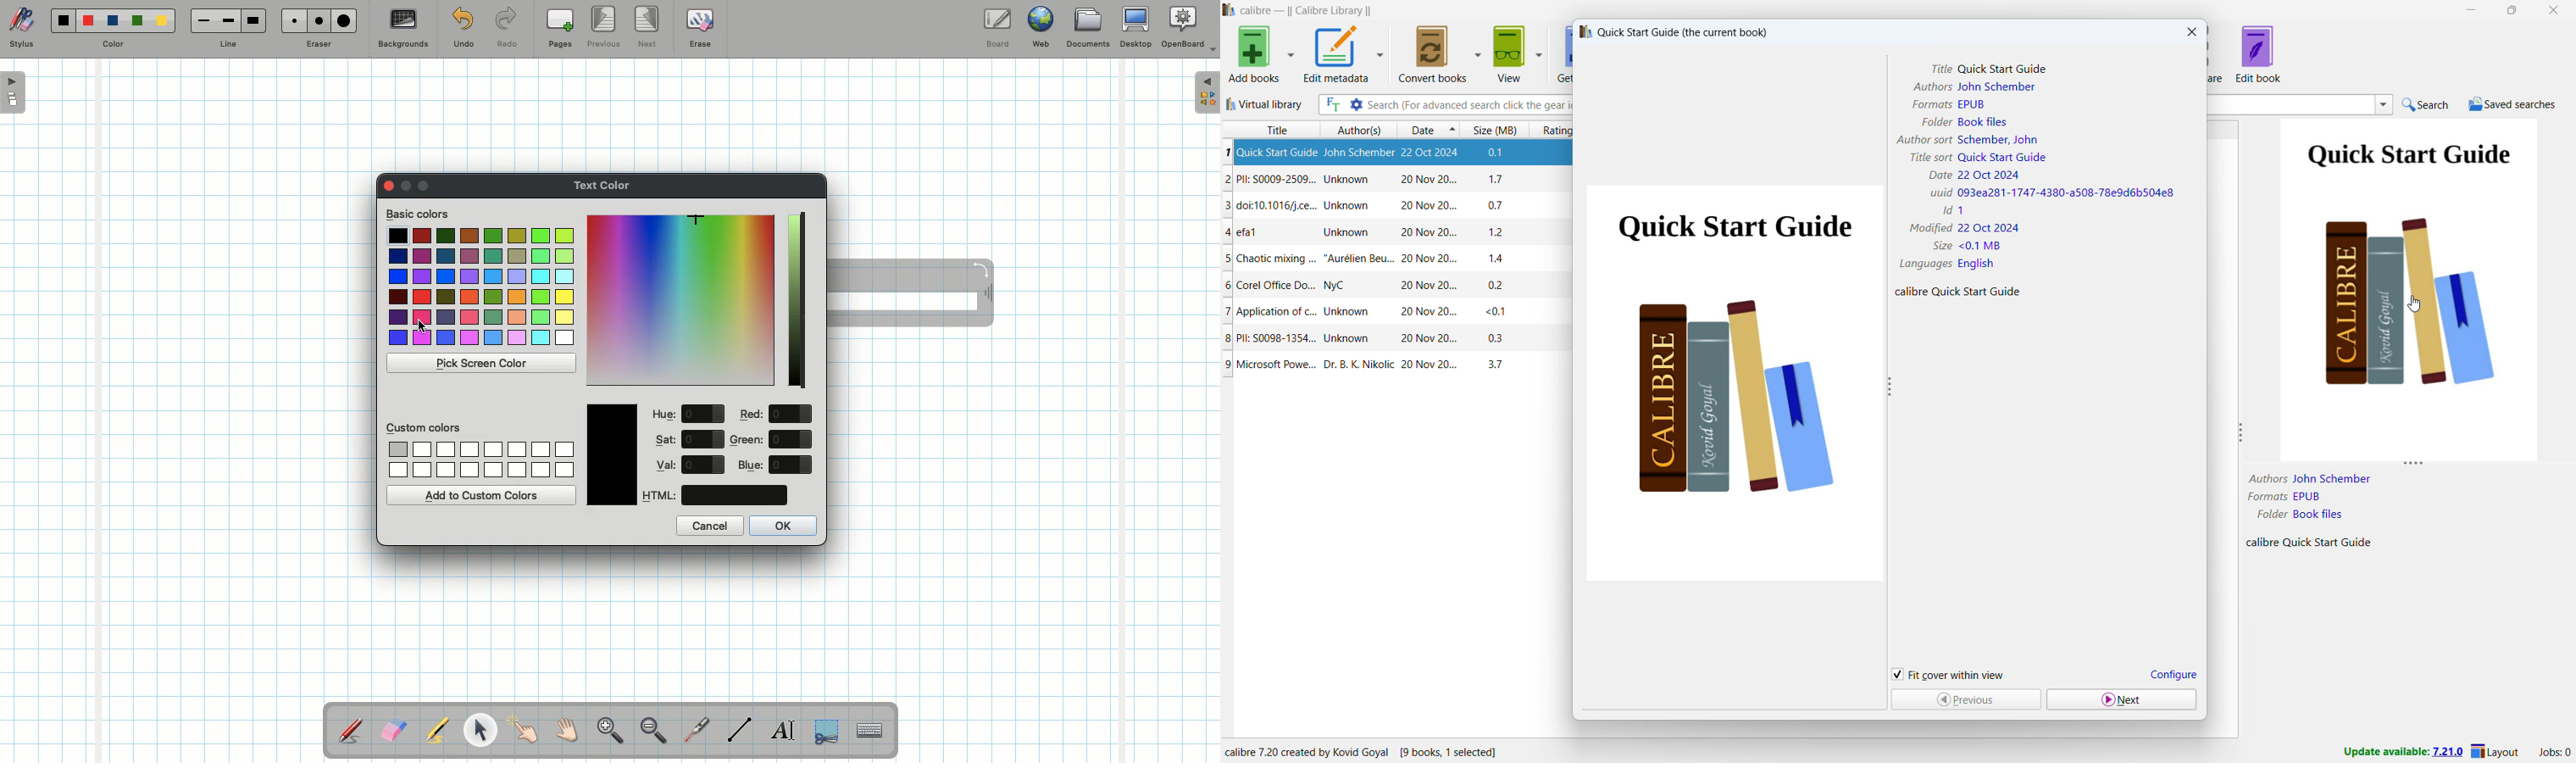  Describe the element at coordinates (785, 727) in the screenshot. I see `Write text` at that location.